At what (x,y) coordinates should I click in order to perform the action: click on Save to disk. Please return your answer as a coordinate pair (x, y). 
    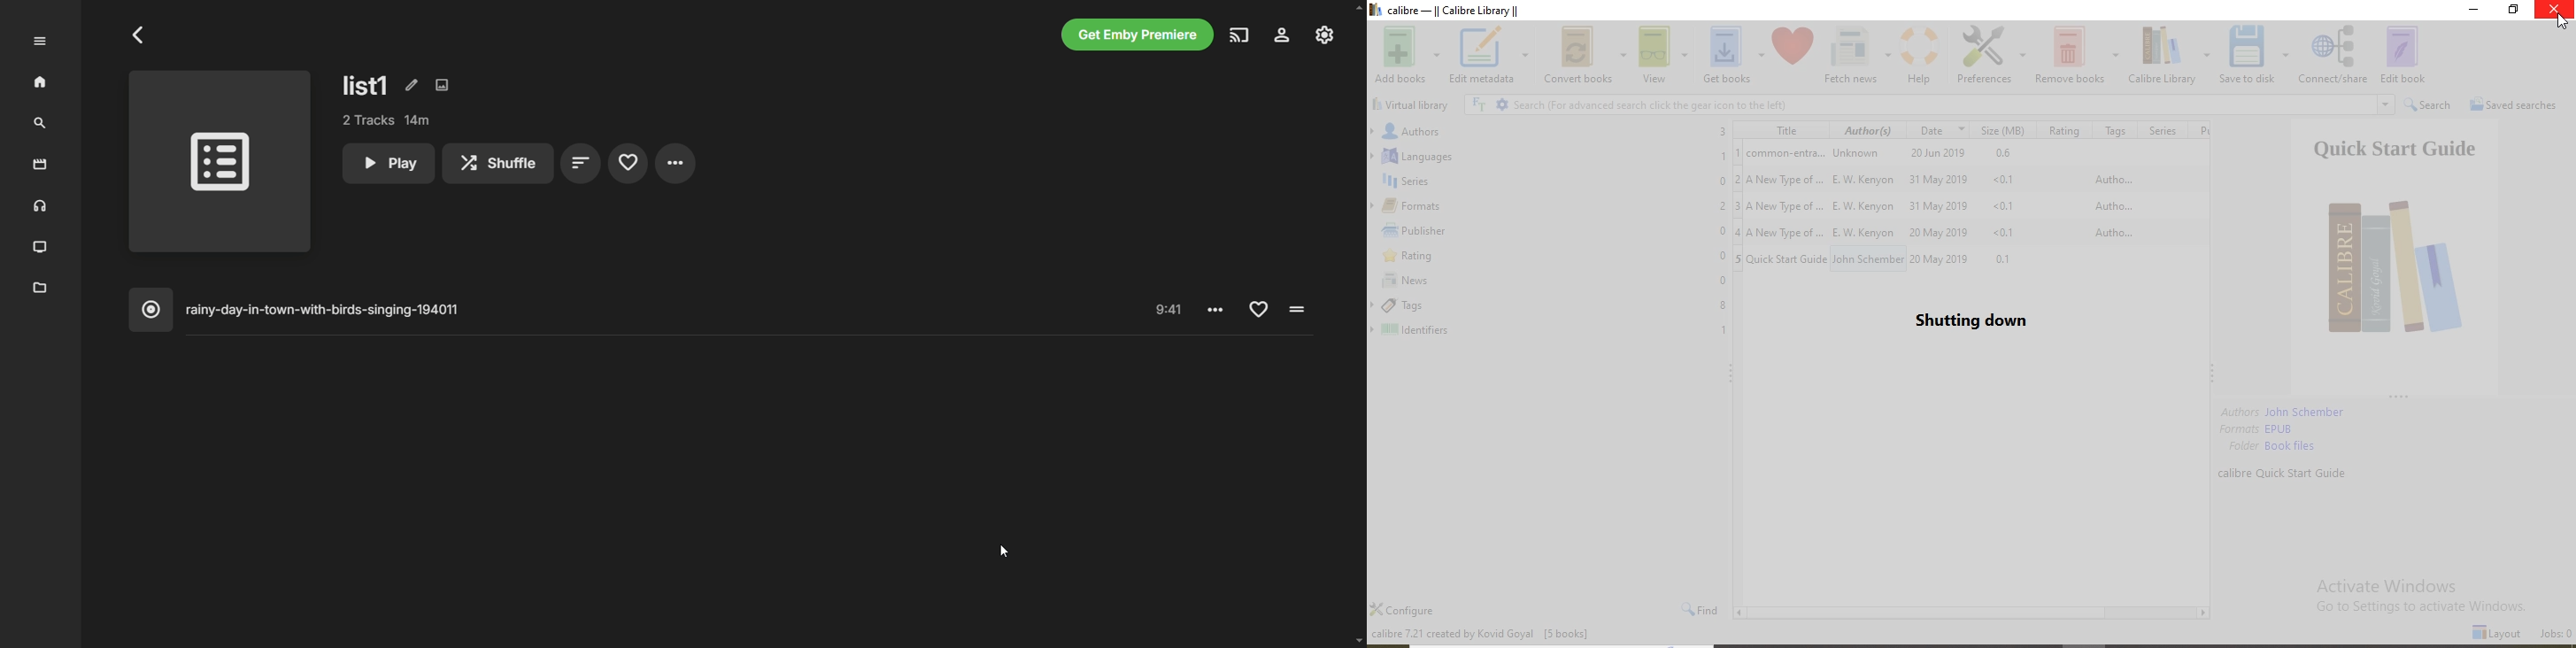
    Looking at the image, I should click on (2255, 55).